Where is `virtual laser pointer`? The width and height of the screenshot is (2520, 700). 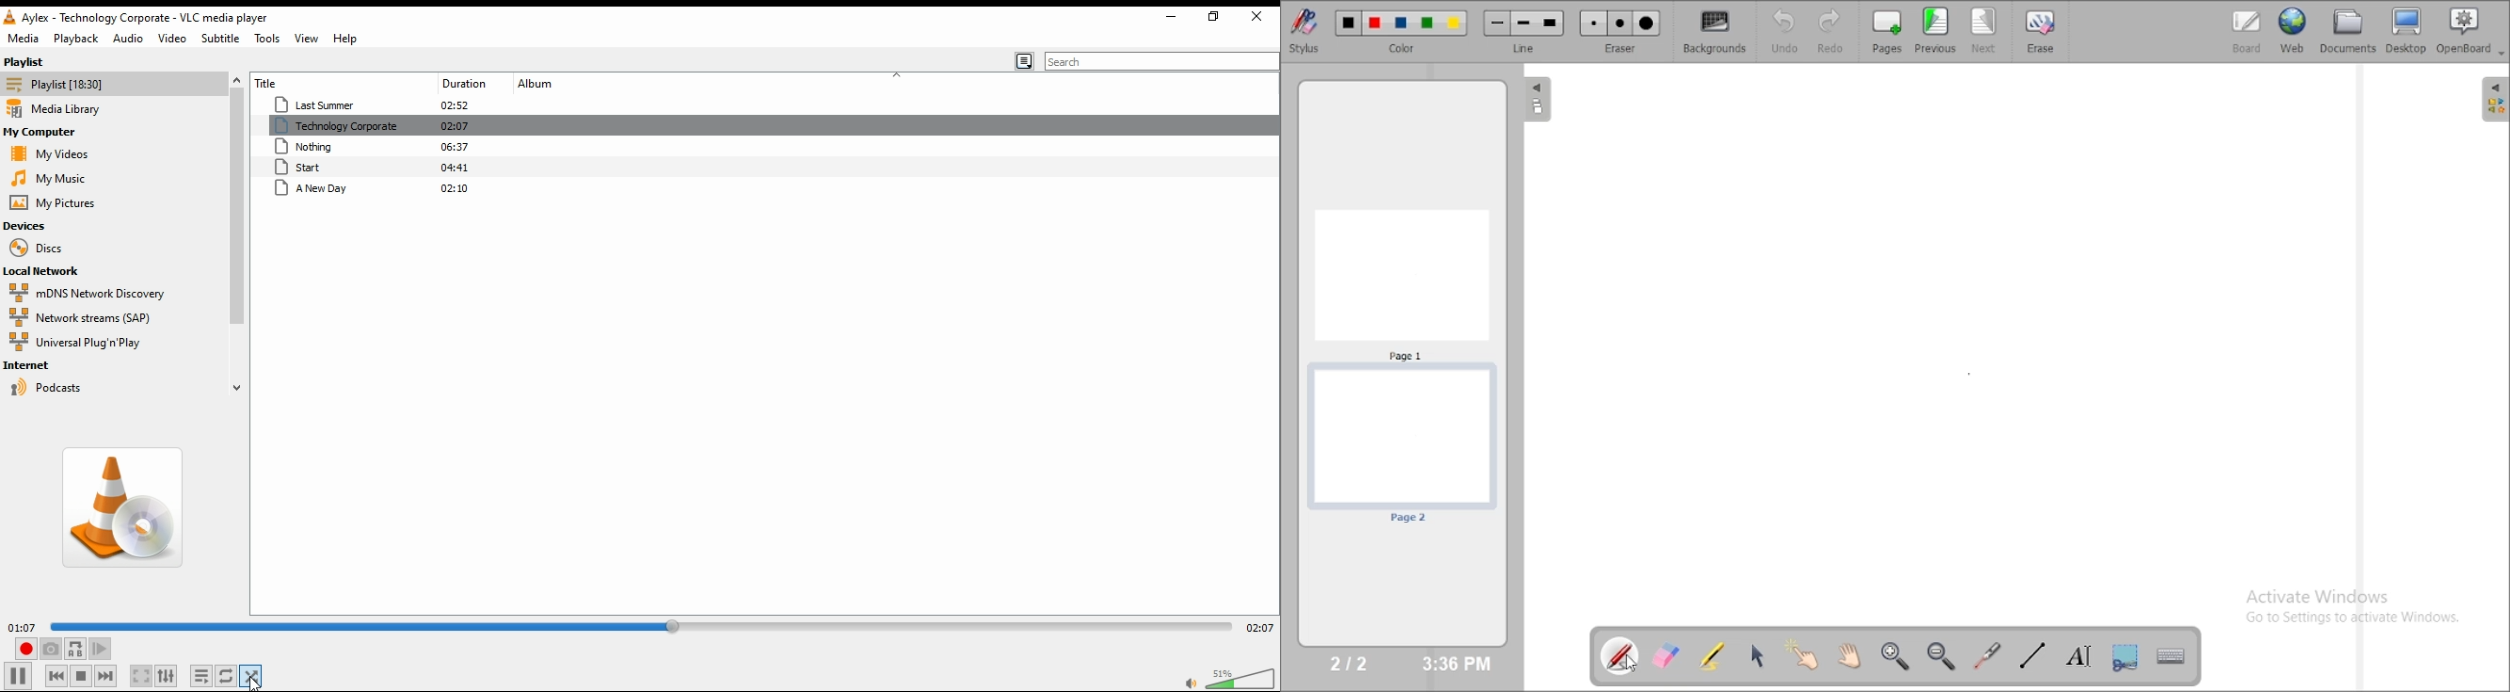 virtual laser pointer is located at coordinates (1987, 655).